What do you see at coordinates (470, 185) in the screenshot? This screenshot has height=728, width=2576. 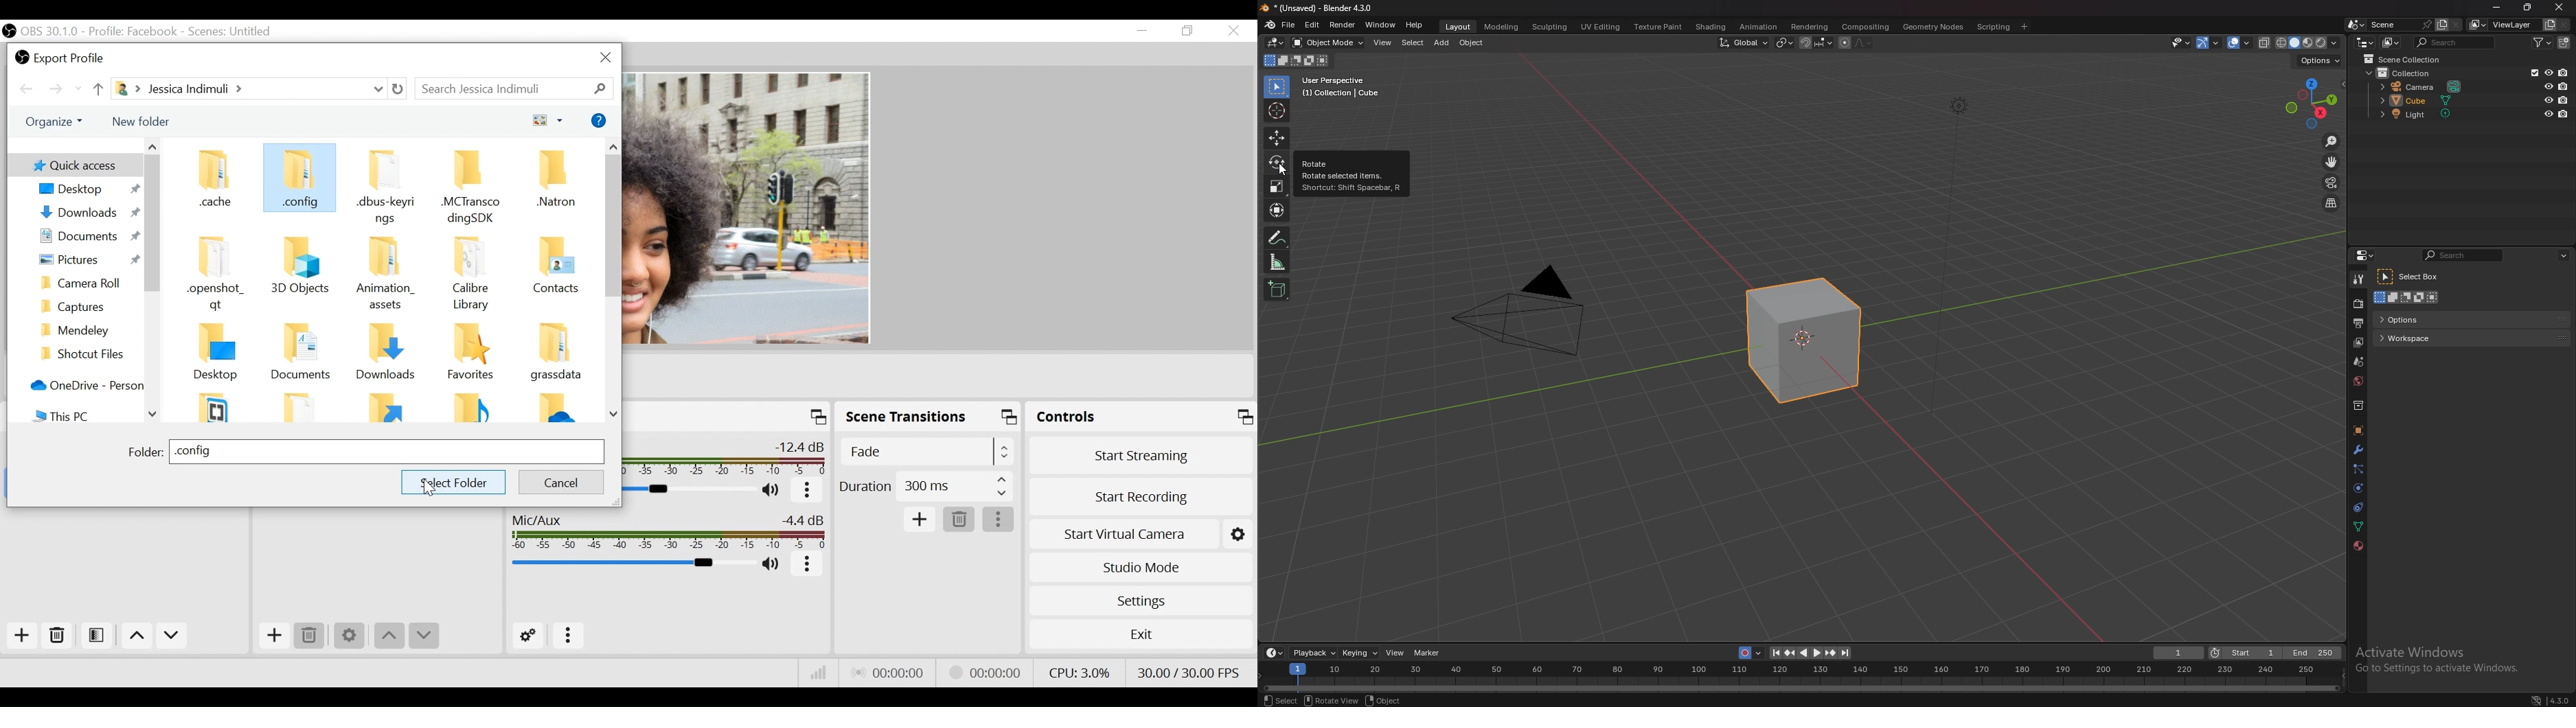 I see `Folder` at bounding box center [470, 185].